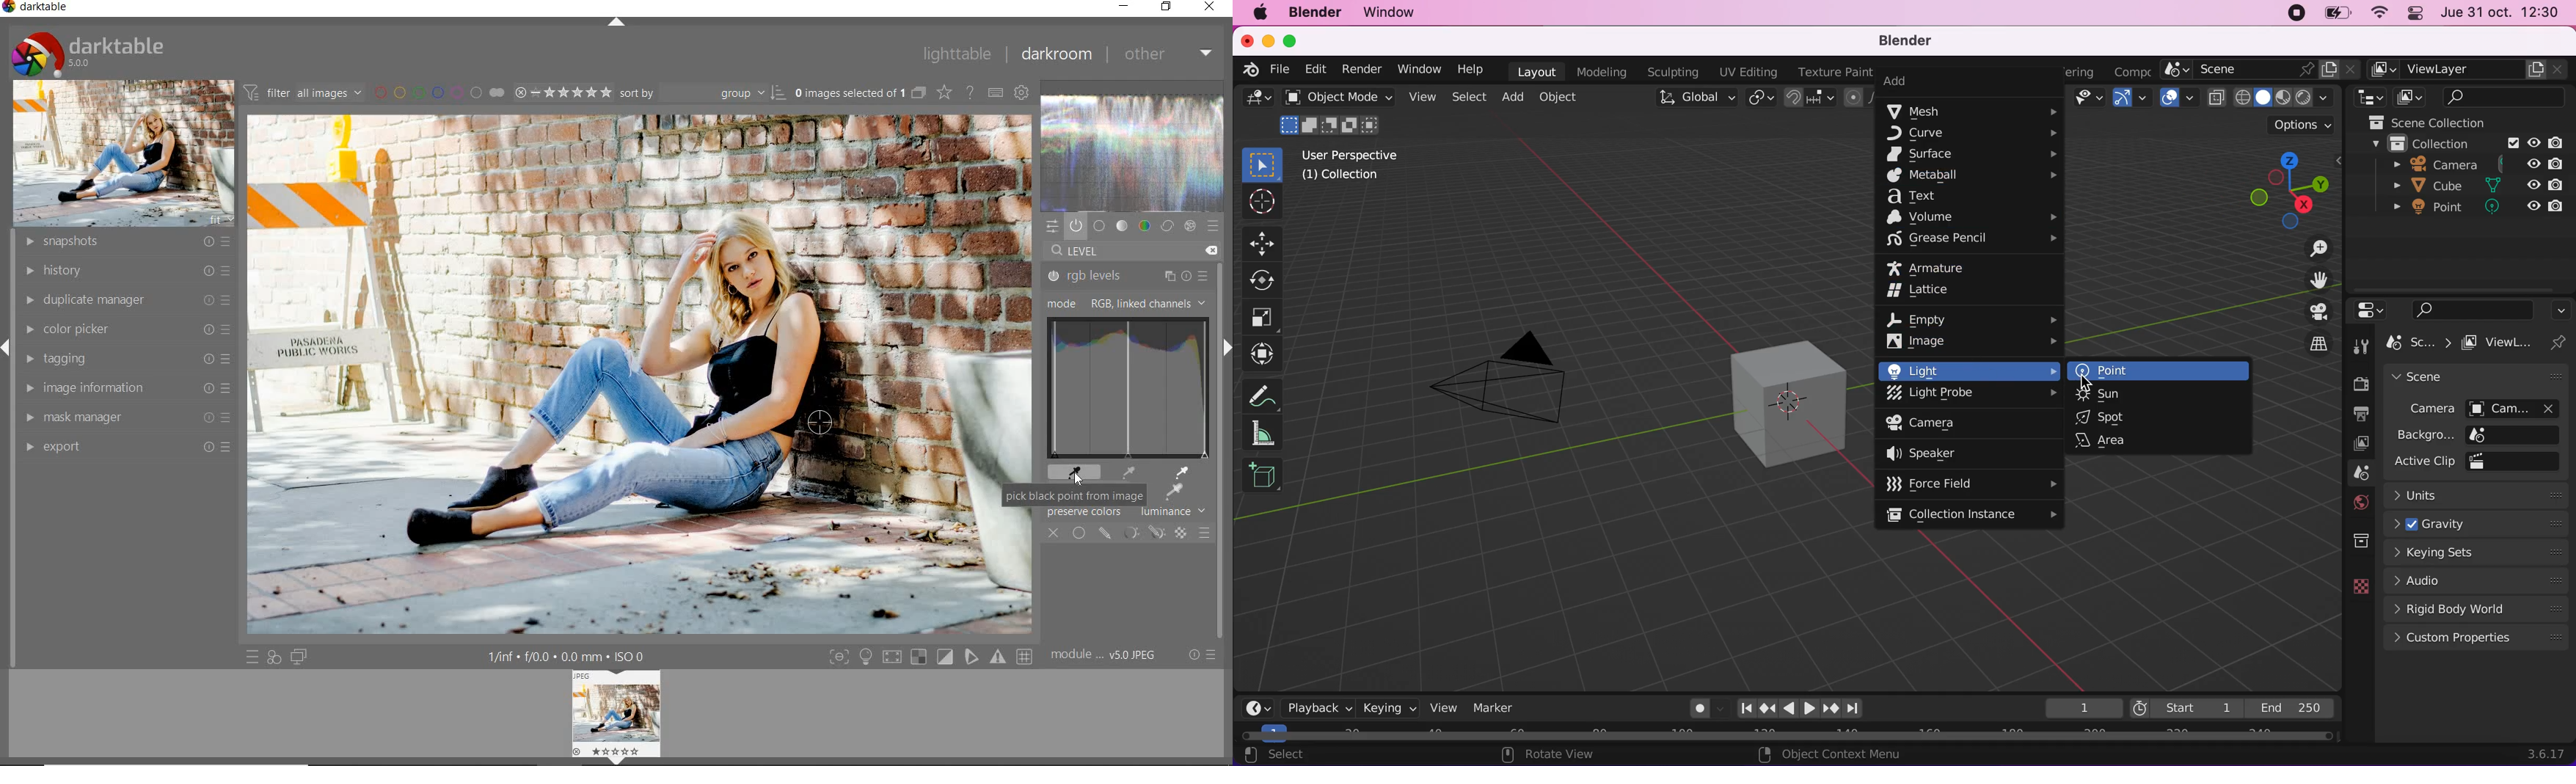 The image size is (2576, 784). I want to click on quick access for applying any of your styles, so click(274, 657).